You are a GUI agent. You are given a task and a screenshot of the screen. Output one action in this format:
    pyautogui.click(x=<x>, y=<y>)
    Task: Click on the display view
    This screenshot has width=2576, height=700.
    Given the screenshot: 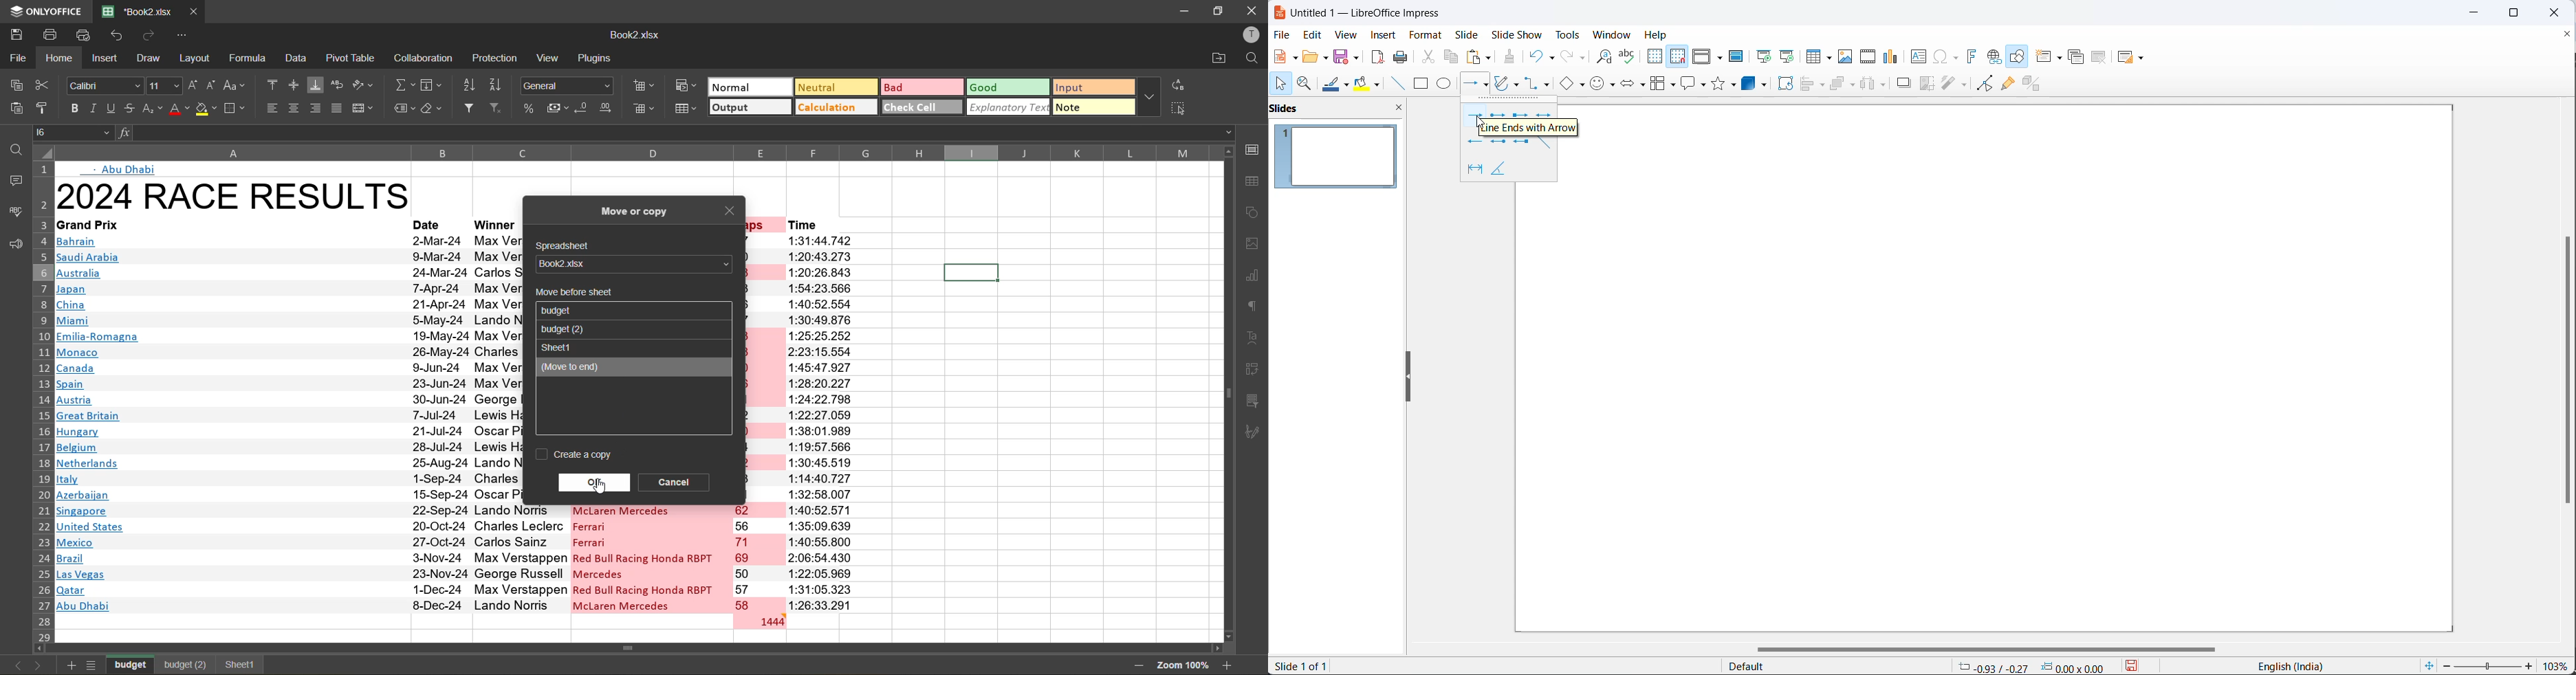 What is the action you would take?
    pyautogui.click(x=1707, y=56)
    